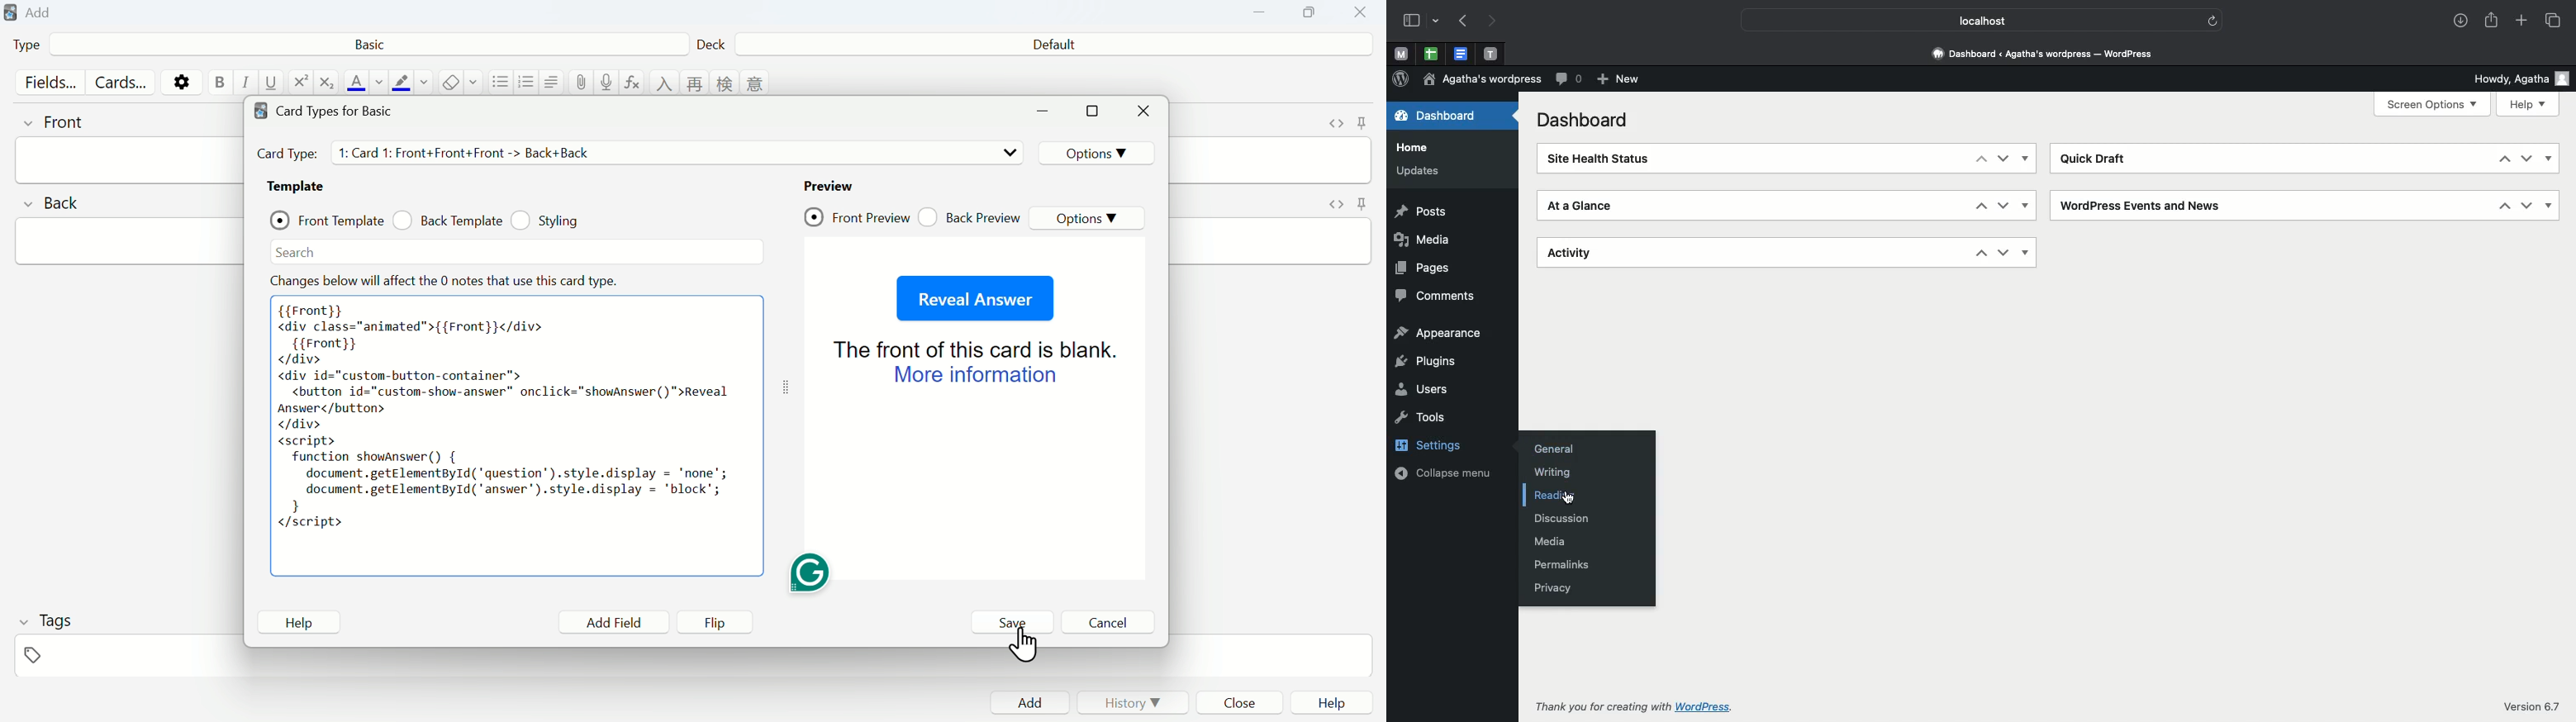 This screenshot has height=728, width=2576. What do you see at coordinates (2006, 159) in the screenshot?
I see `Down` at bounding box center [2006, 159].